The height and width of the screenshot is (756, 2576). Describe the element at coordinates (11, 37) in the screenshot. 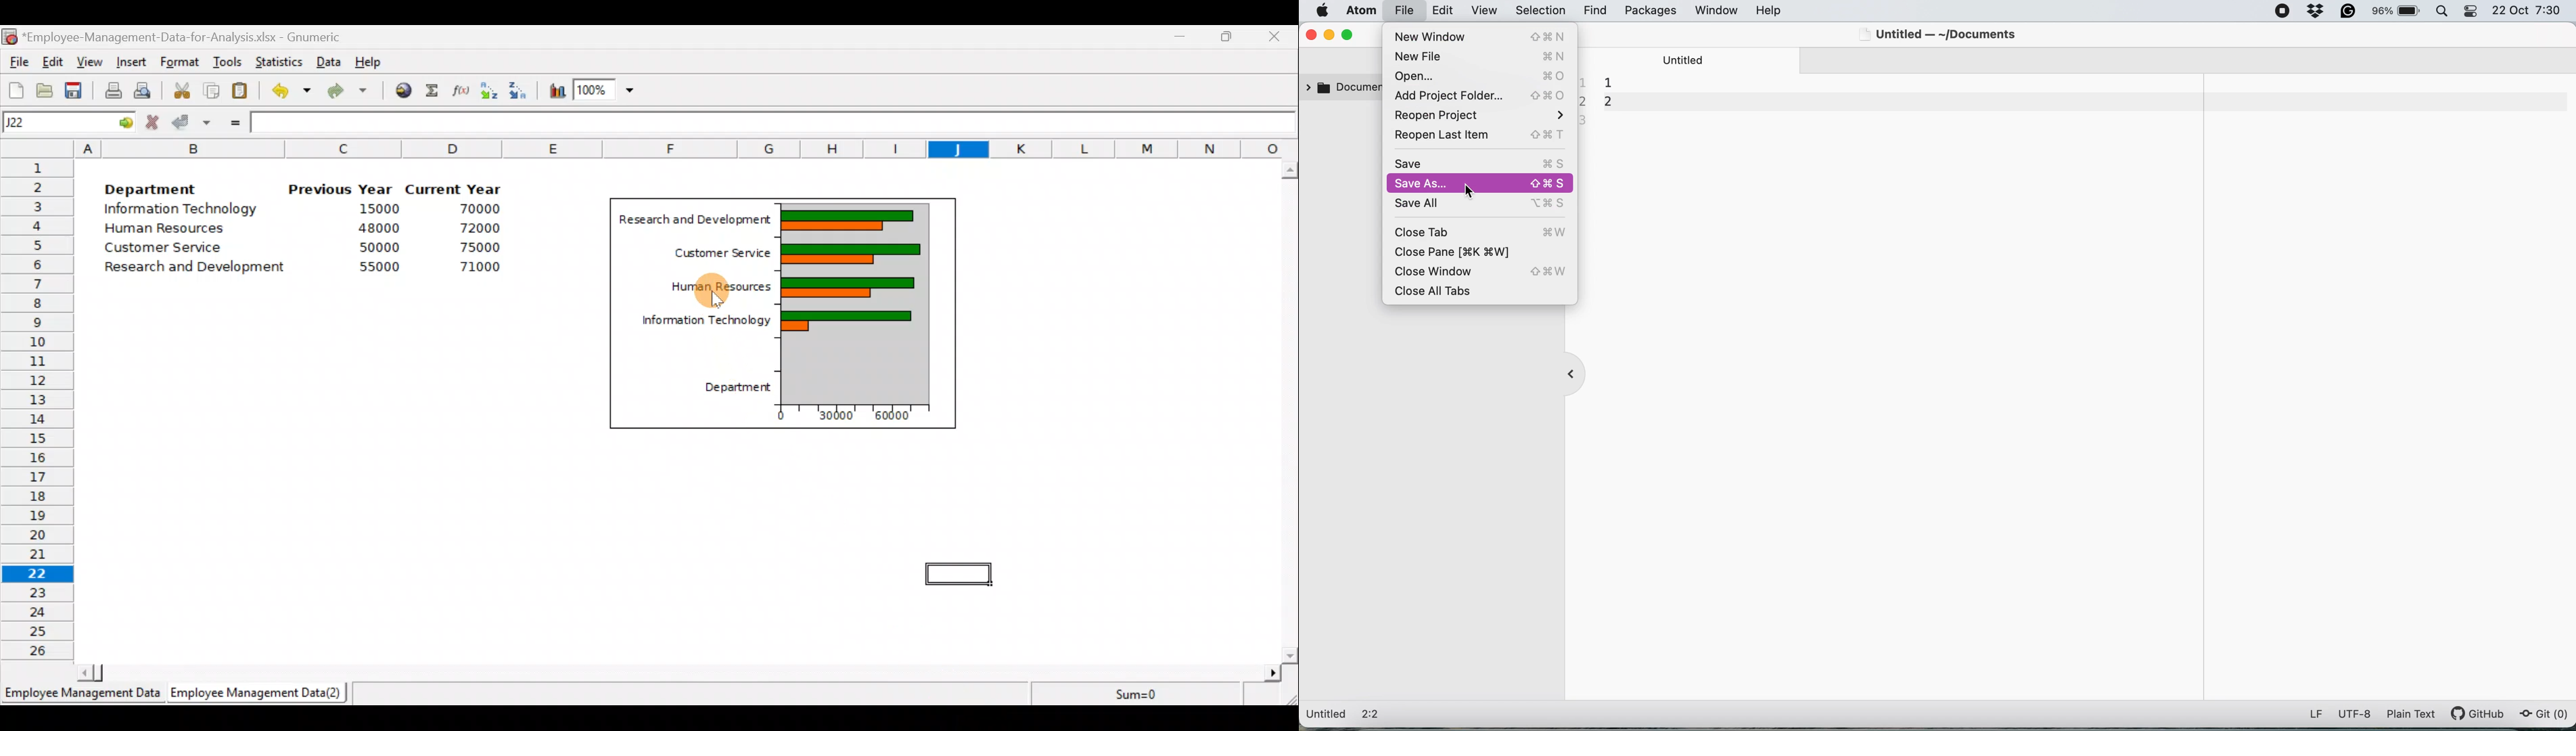

I see `Gnumeric logo` at that location.